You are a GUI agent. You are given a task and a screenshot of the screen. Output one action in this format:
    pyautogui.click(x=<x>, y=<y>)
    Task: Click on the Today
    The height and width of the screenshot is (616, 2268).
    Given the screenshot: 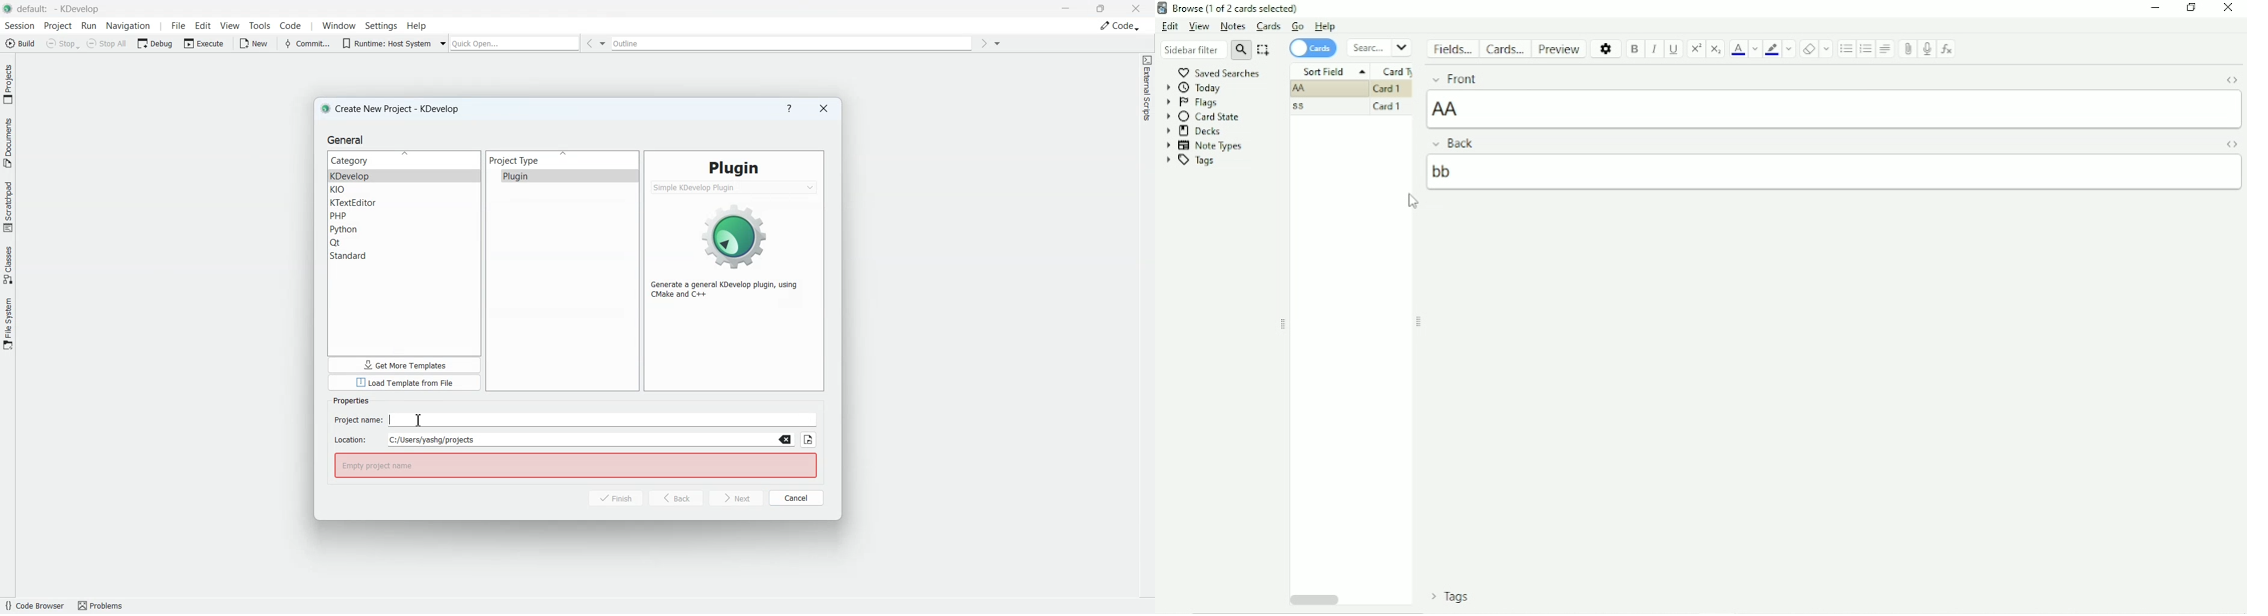 What is the action you would take?
    pyautogui.click(x=1193, y=88)
    